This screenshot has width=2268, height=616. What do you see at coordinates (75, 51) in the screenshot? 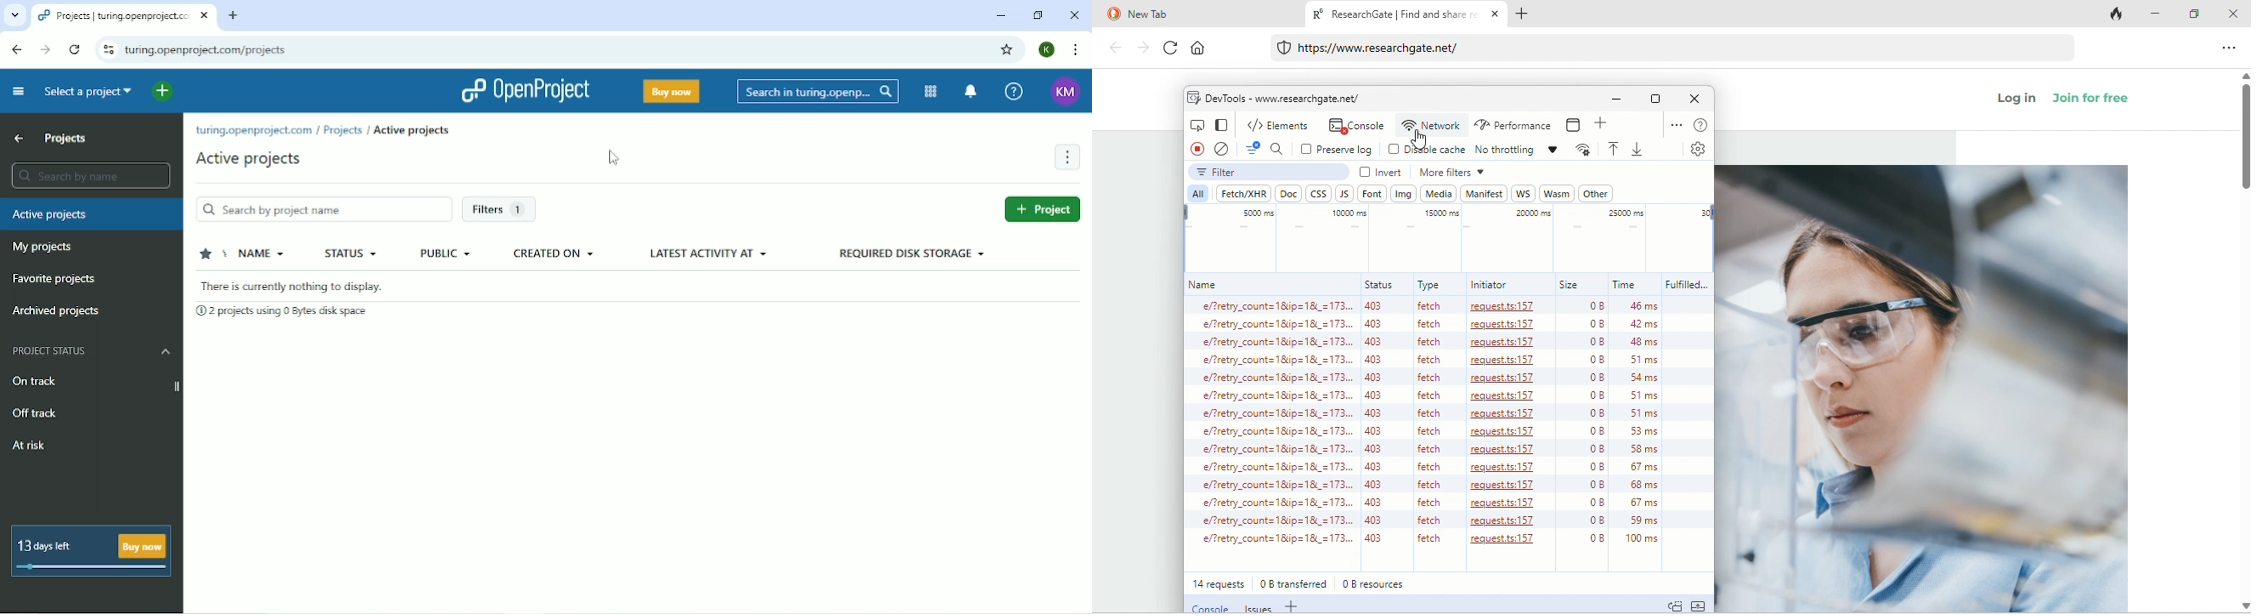
I see `Reload this page` at bounding box center [75, 51].